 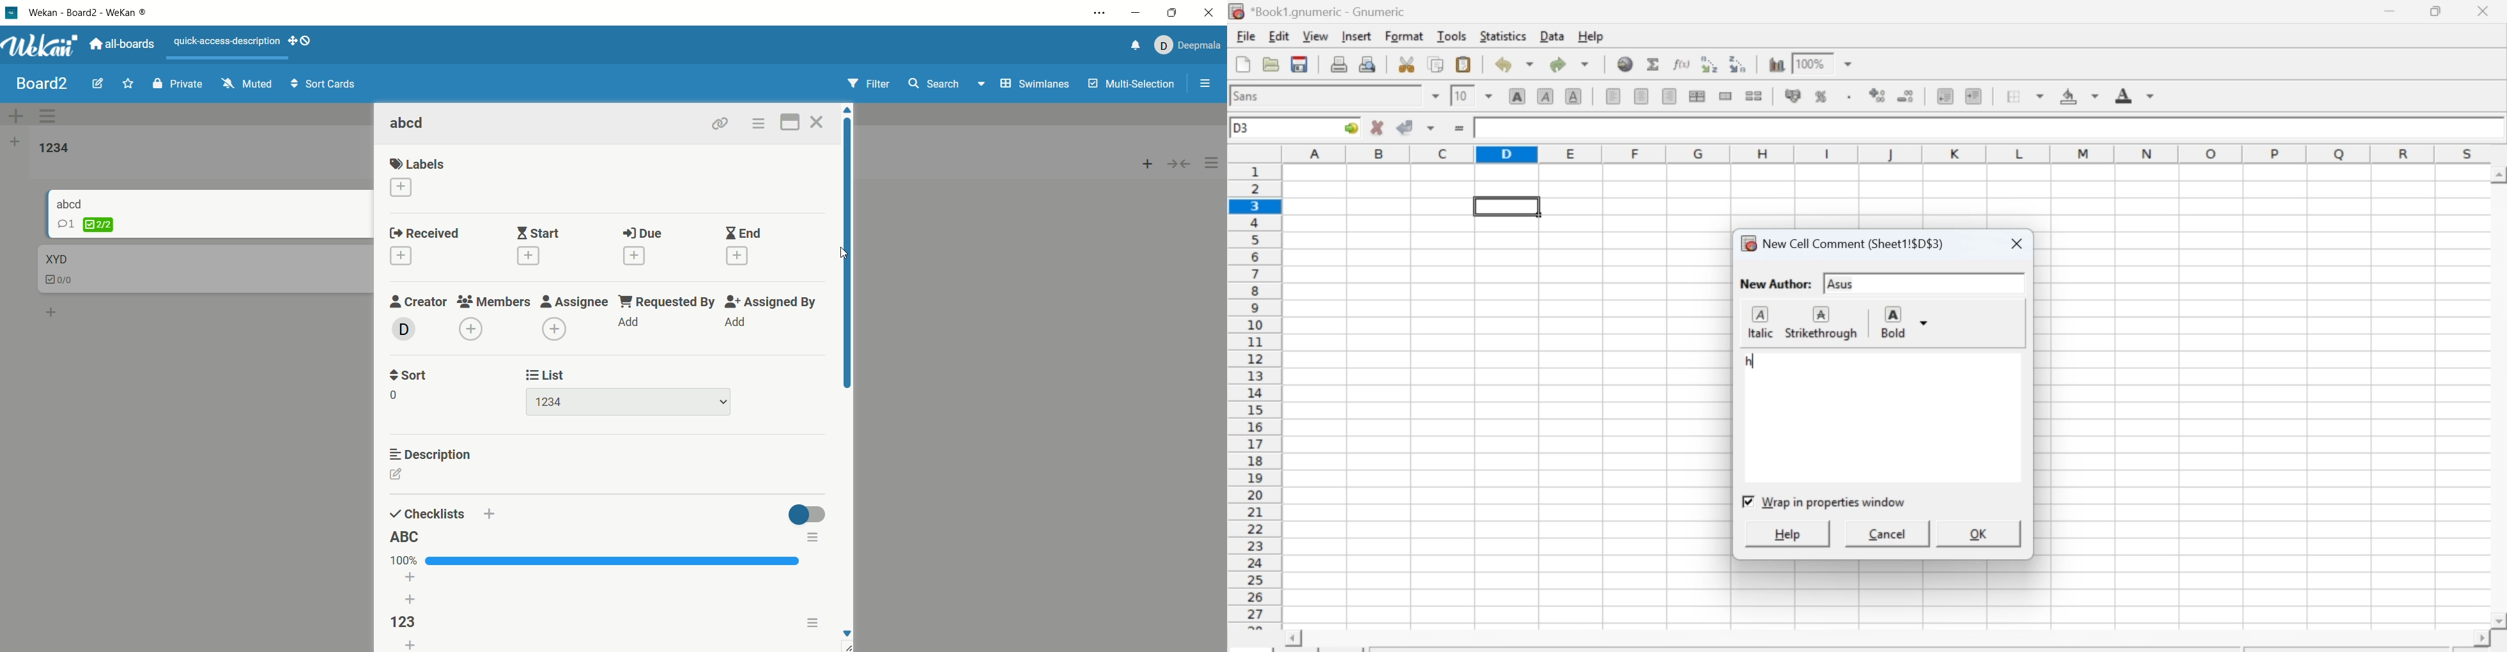 What do you see at coordinates (1777, 63) in the screenshot?
I see `Graph` at bounding box center [1777, 63].